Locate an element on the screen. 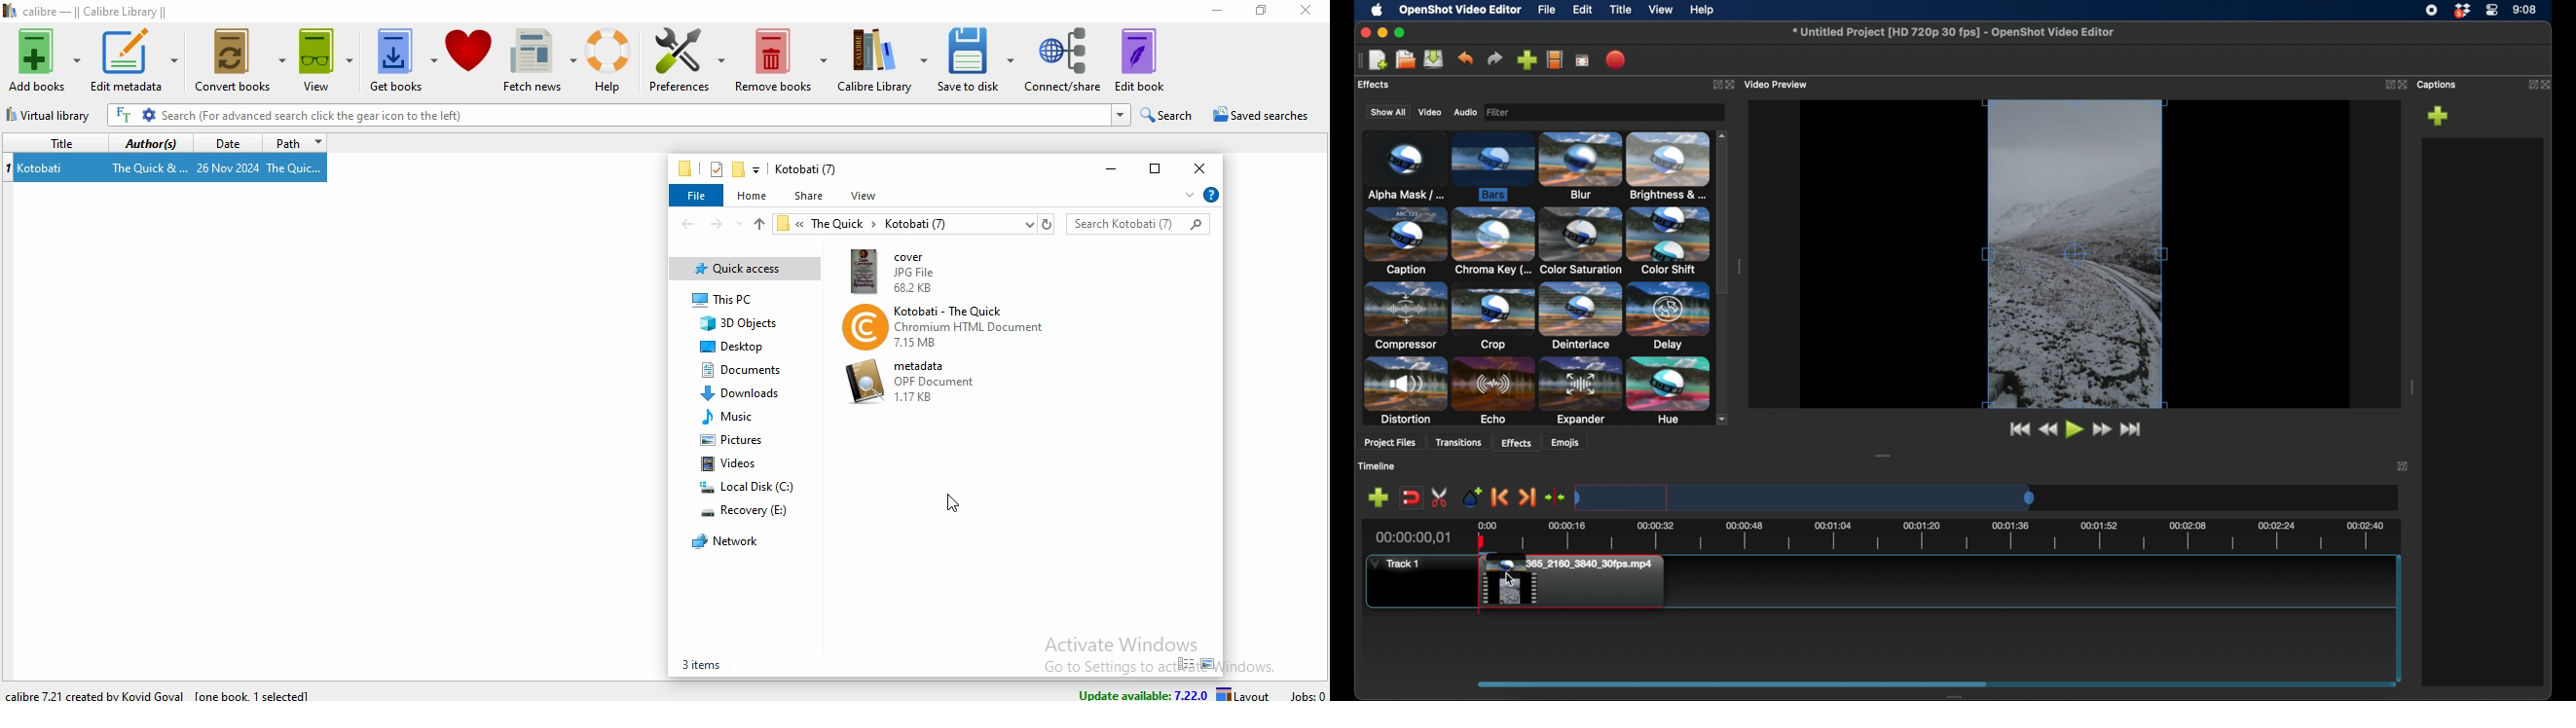 The image size is (2576, 728). calibre 7.22.1 created by Kovid Goyal [one book 1 selected] is located at coordinates (163, 693).